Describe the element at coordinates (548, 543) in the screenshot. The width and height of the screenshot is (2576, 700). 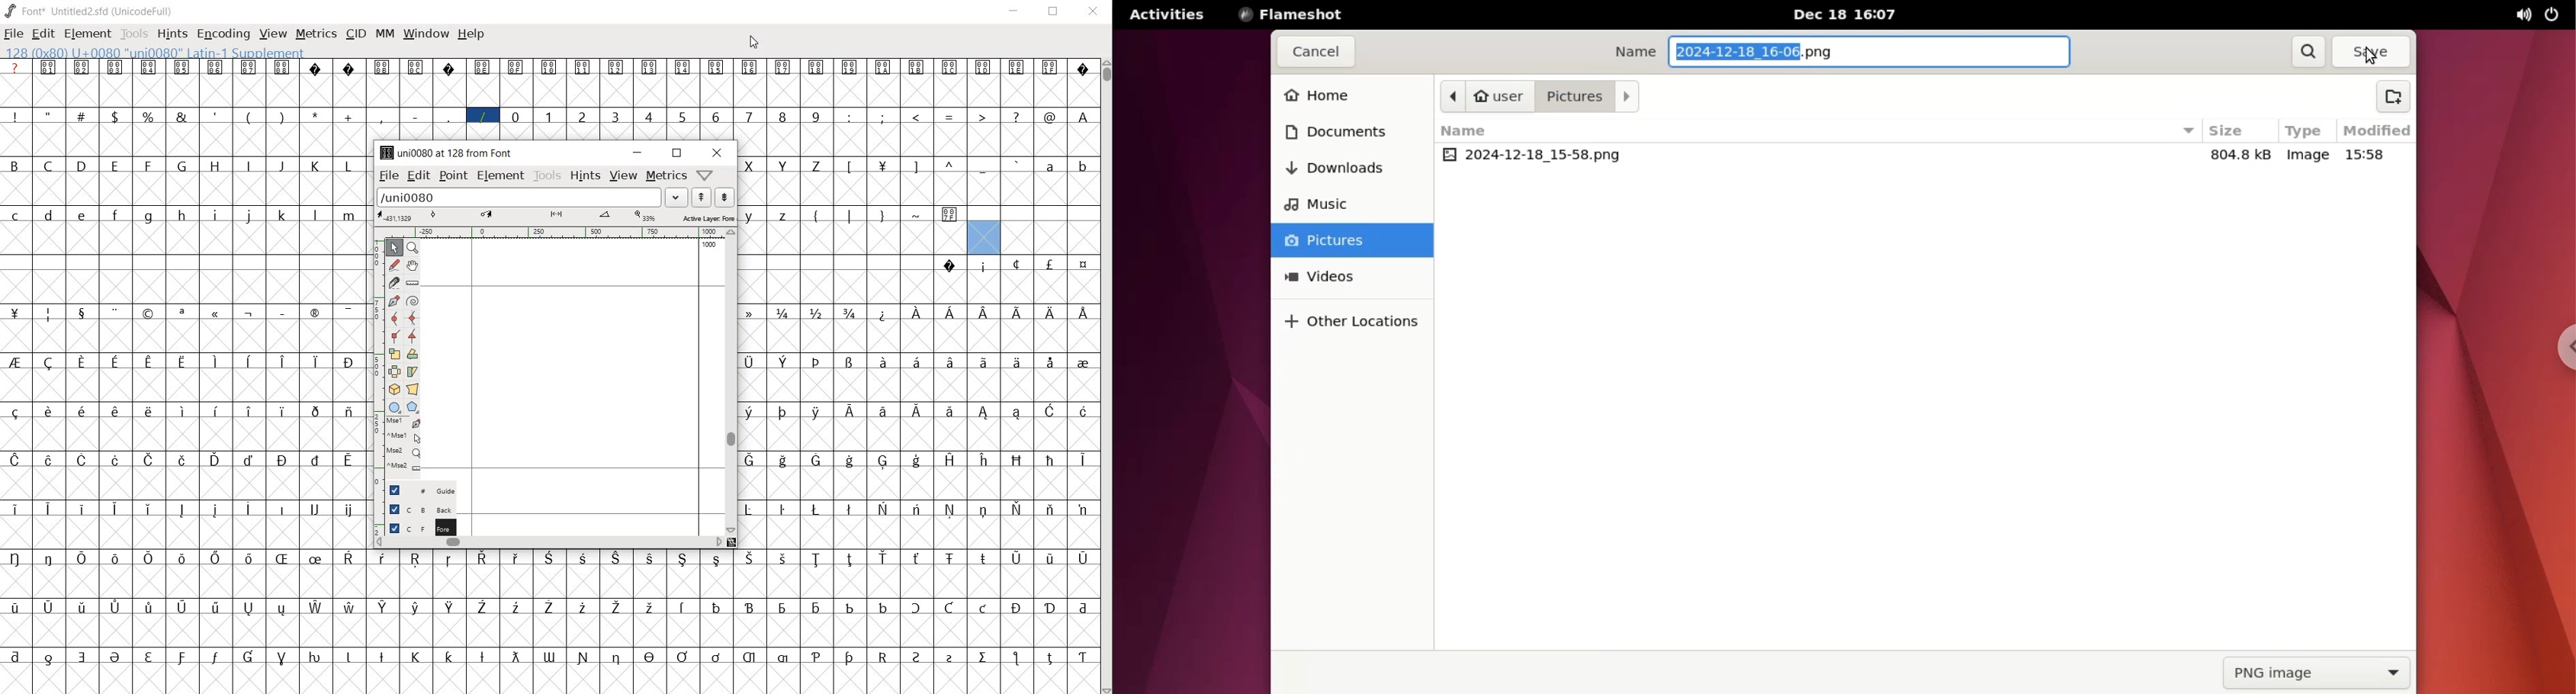
I see `scrollbar` at that location.